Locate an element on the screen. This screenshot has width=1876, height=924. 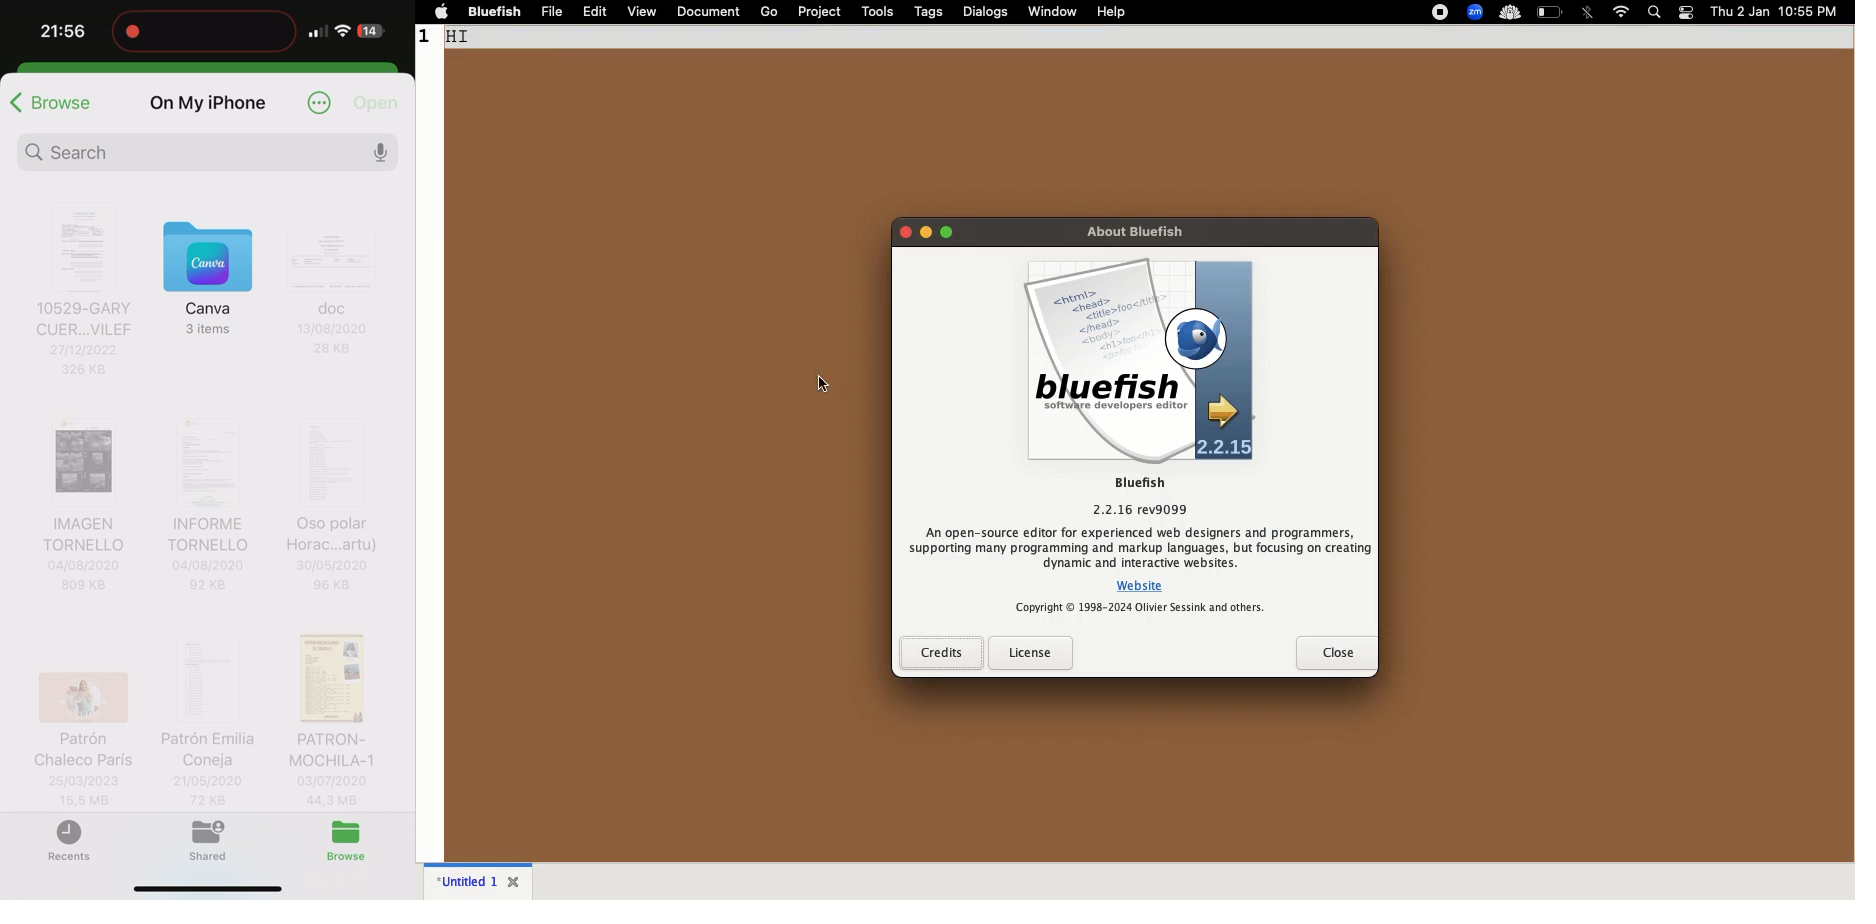
link is located at coordinates (1141, 586).